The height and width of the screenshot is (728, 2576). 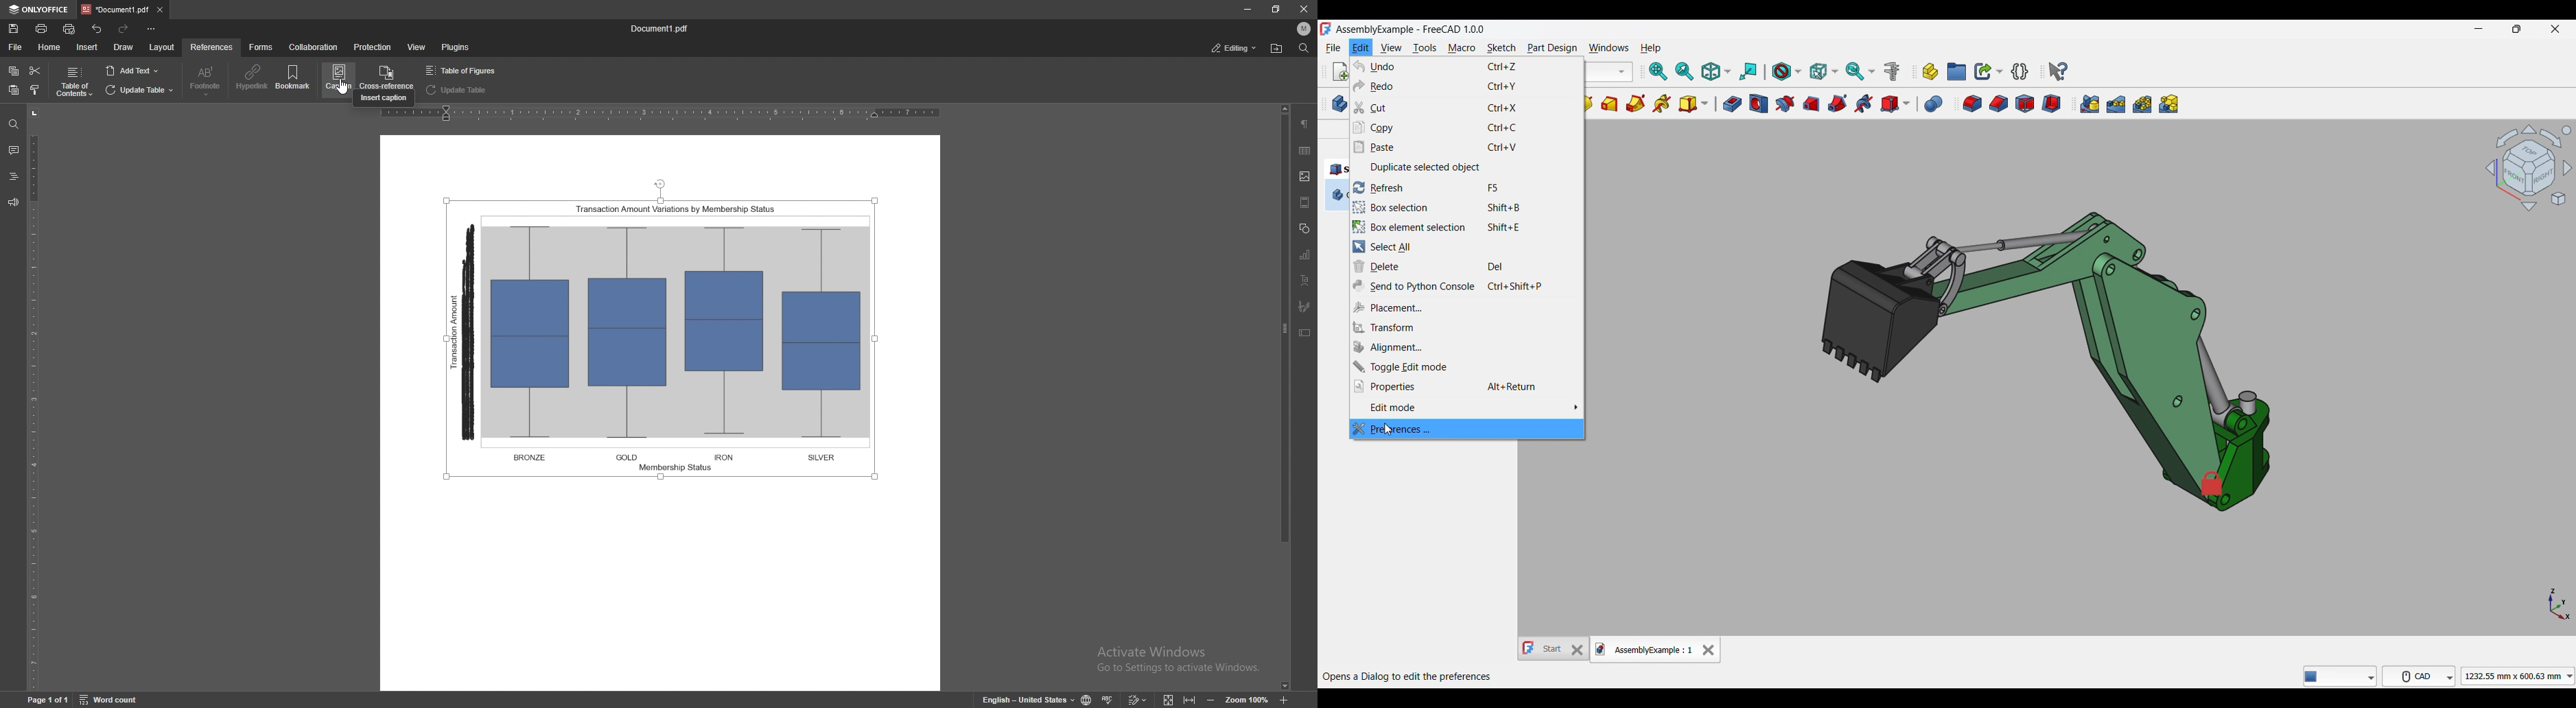 What do you see at coordinates (1502, 48) in the screenshot?
I see `Sketch menu ` at bounding box center [1502, 48].